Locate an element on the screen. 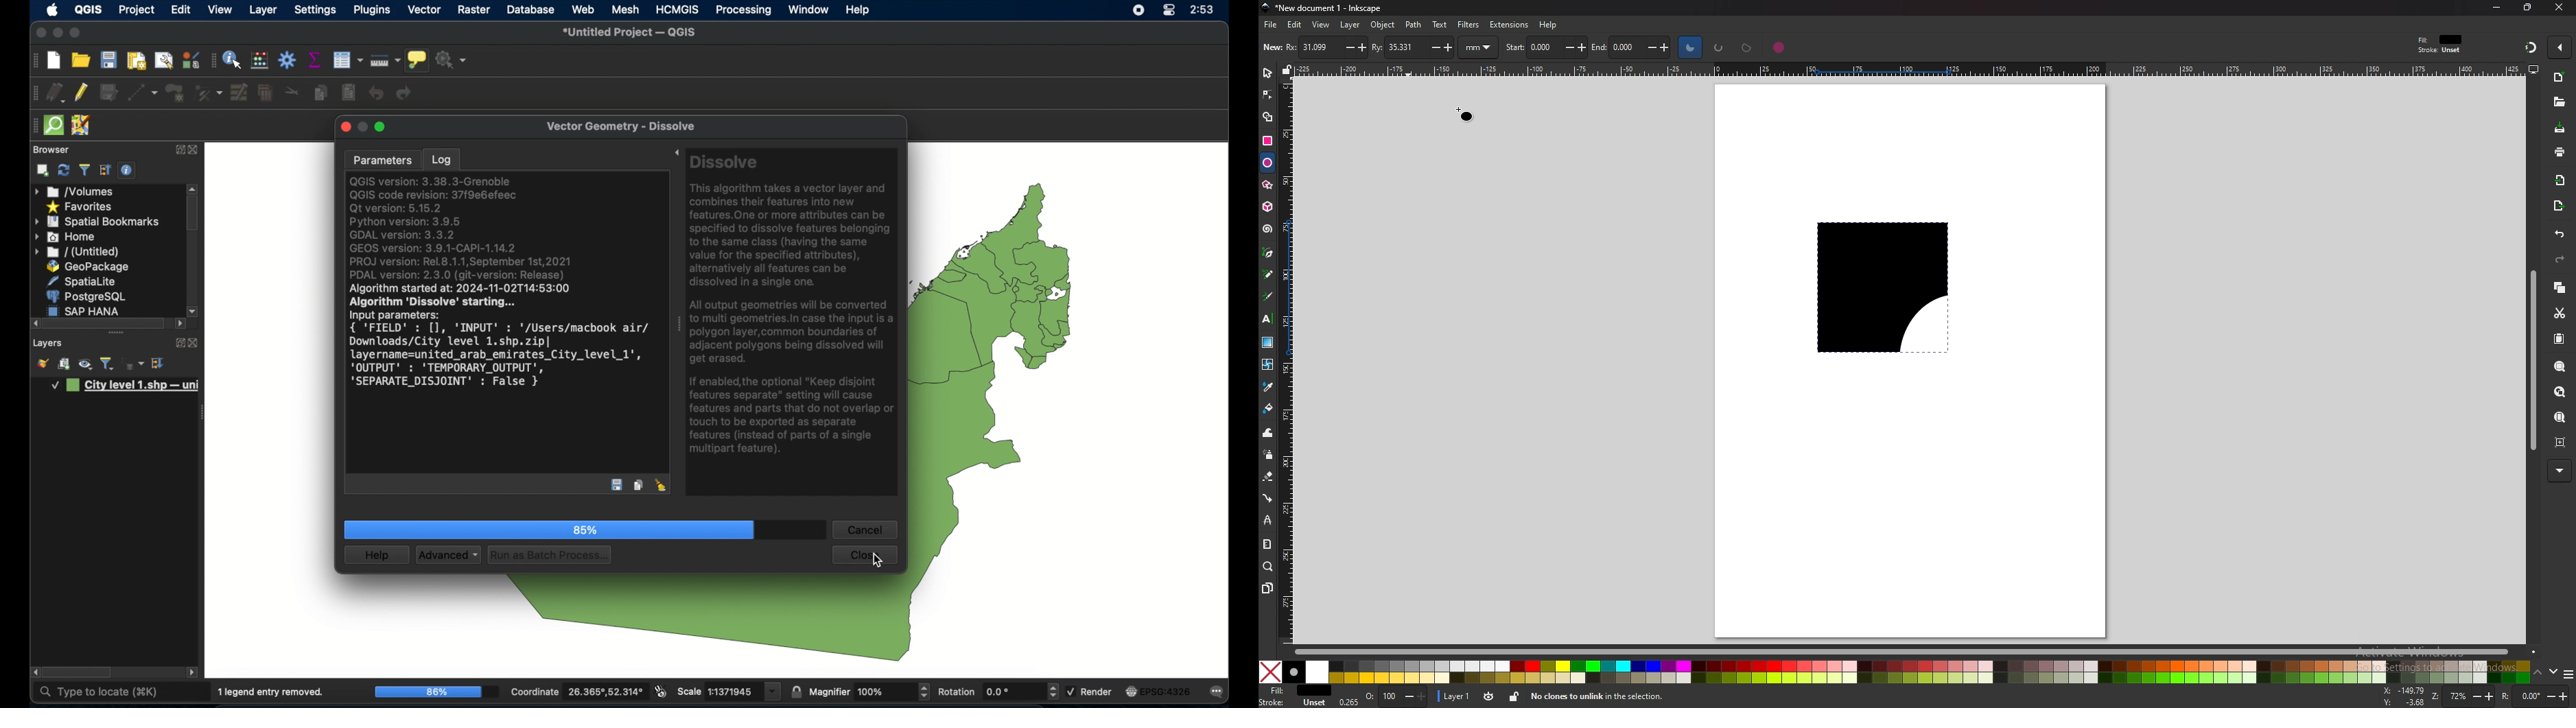  paste is located at coordinates (2560, 338).